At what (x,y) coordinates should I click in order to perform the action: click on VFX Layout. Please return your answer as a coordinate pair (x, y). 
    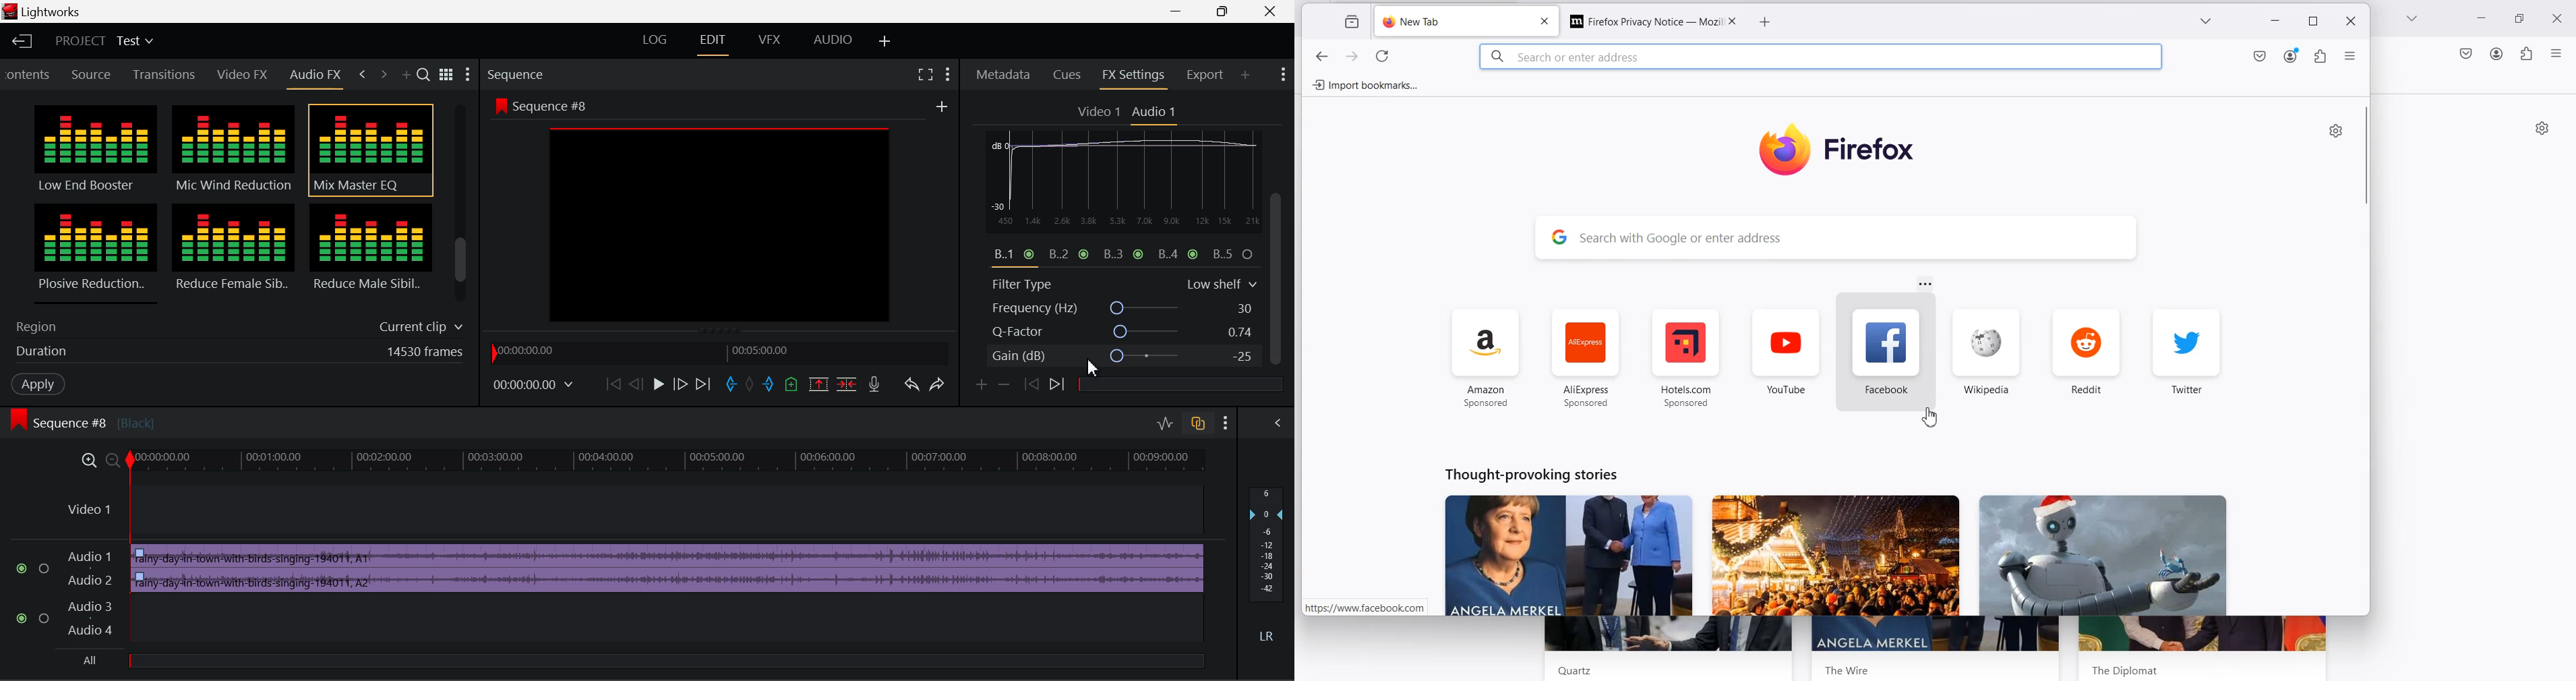
    Looking at the image, I should click on (772, 42).